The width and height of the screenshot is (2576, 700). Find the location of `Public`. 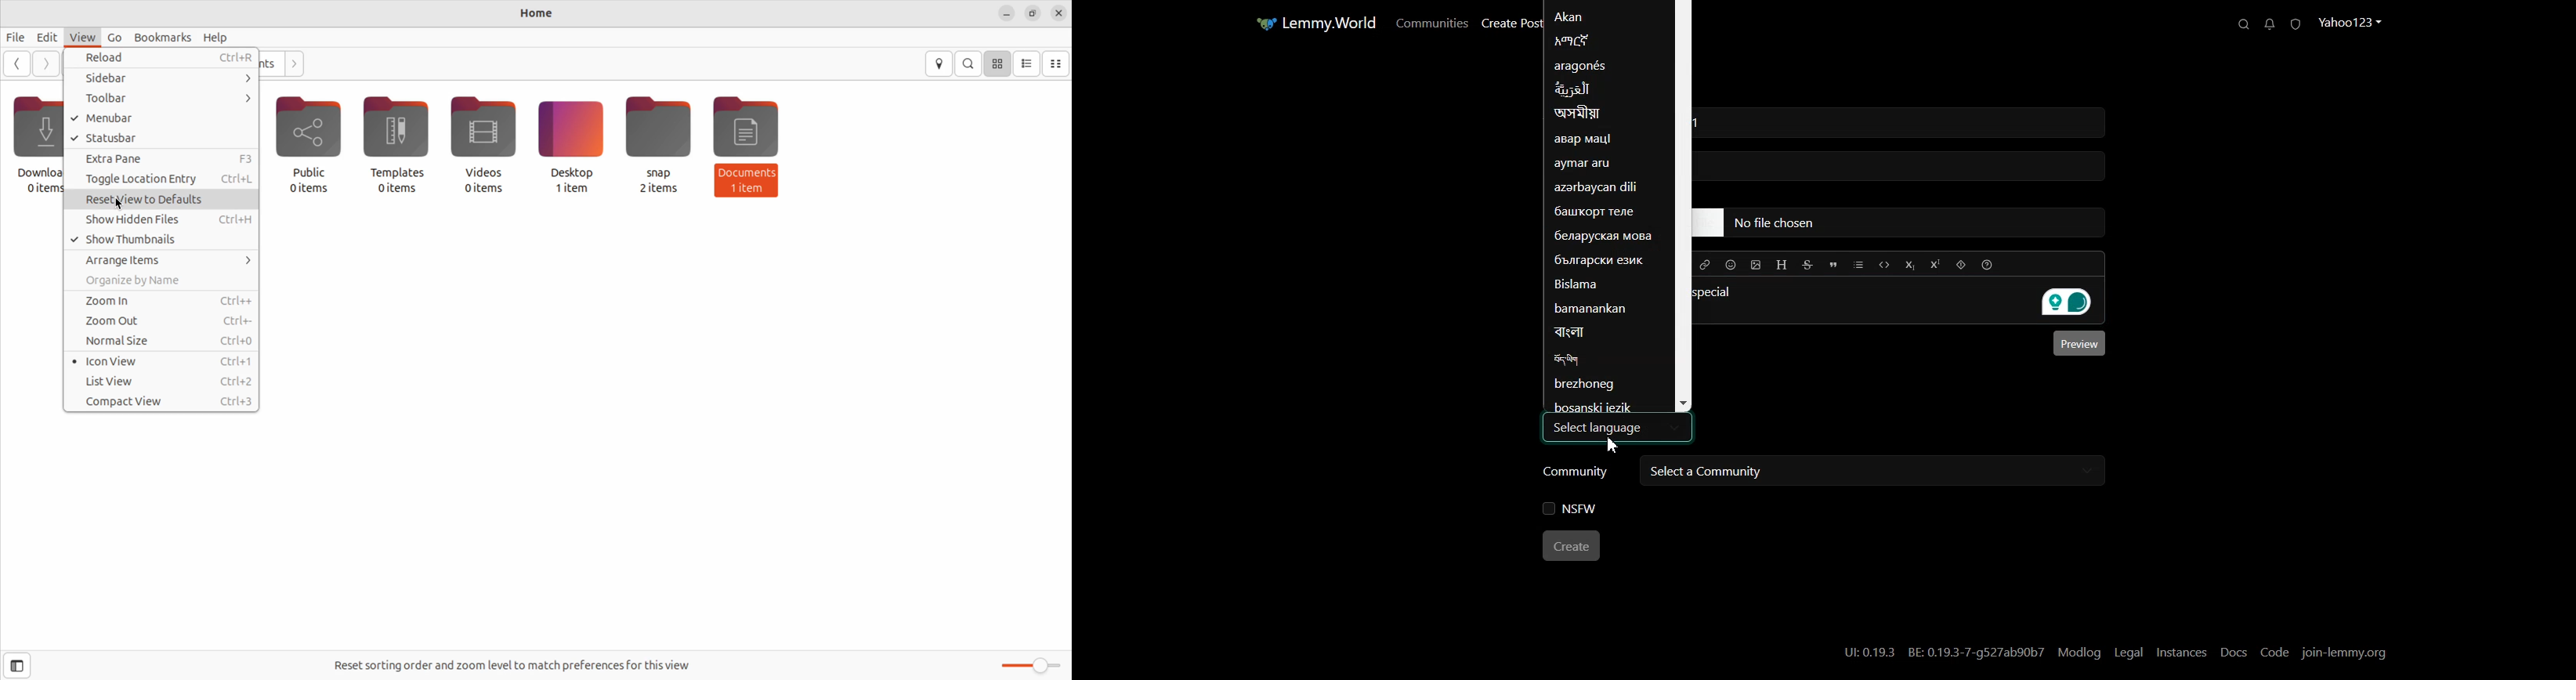

Public is located at coordinates (310, 133).